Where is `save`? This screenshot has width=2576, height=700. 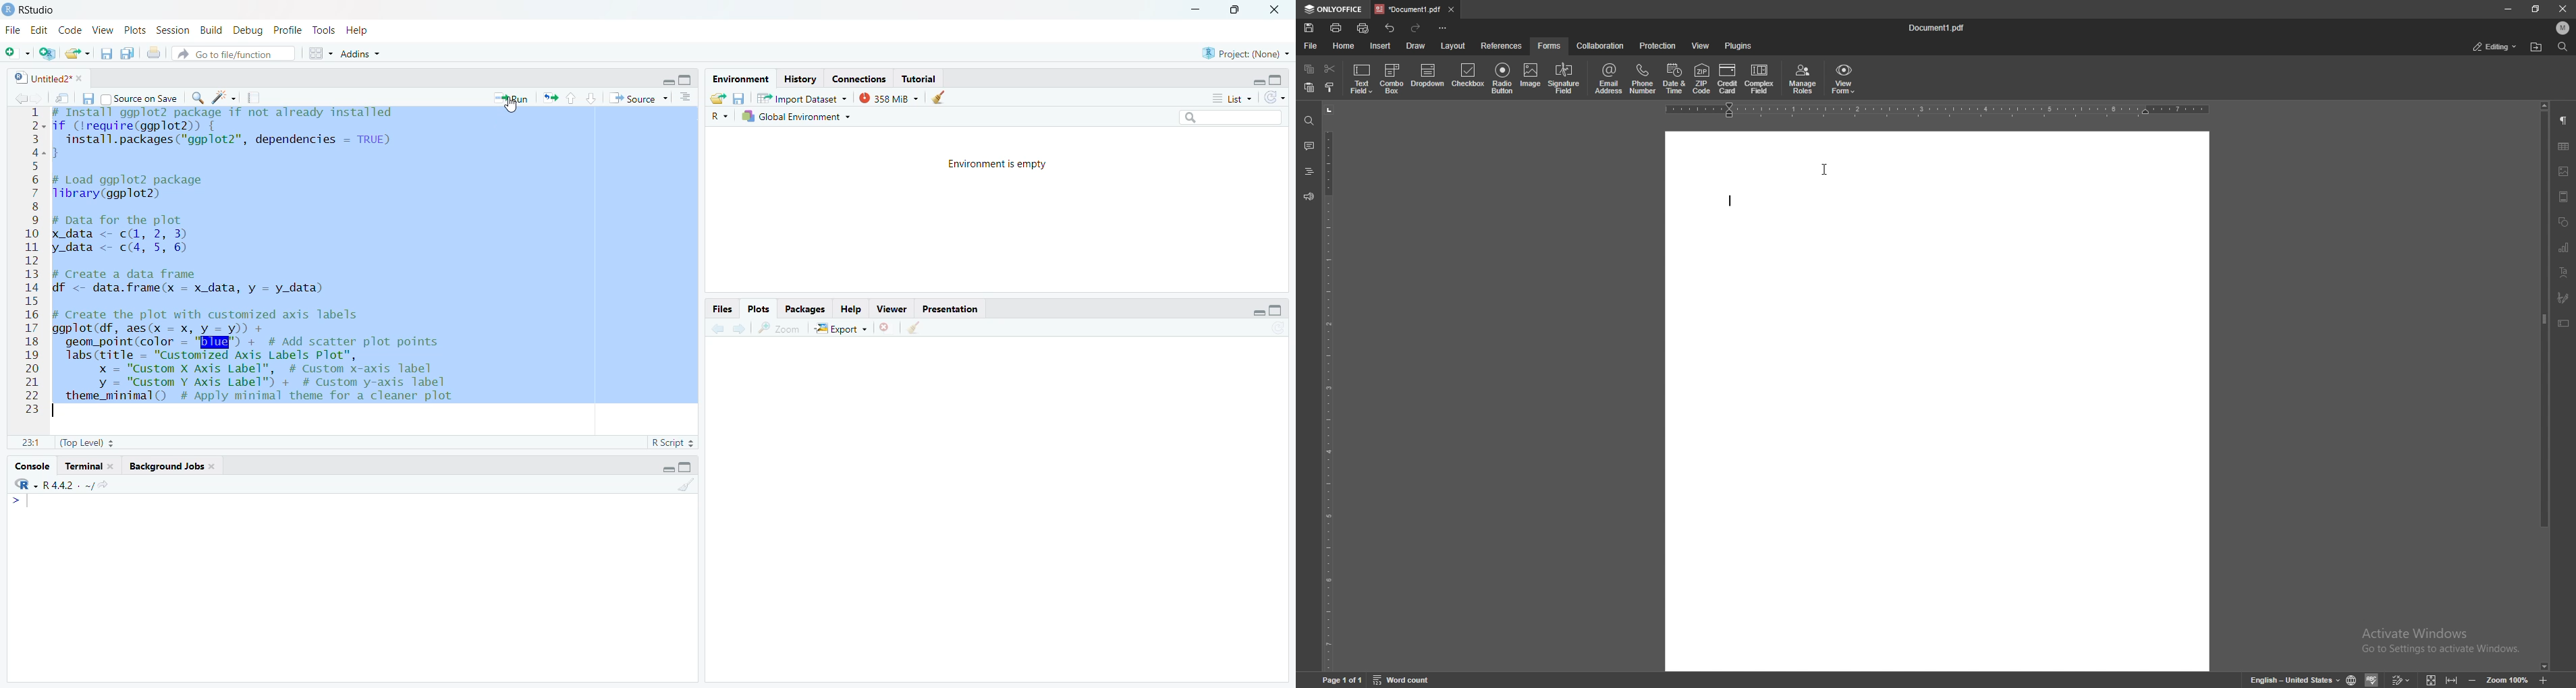 save is located at coordinates (103, 55).